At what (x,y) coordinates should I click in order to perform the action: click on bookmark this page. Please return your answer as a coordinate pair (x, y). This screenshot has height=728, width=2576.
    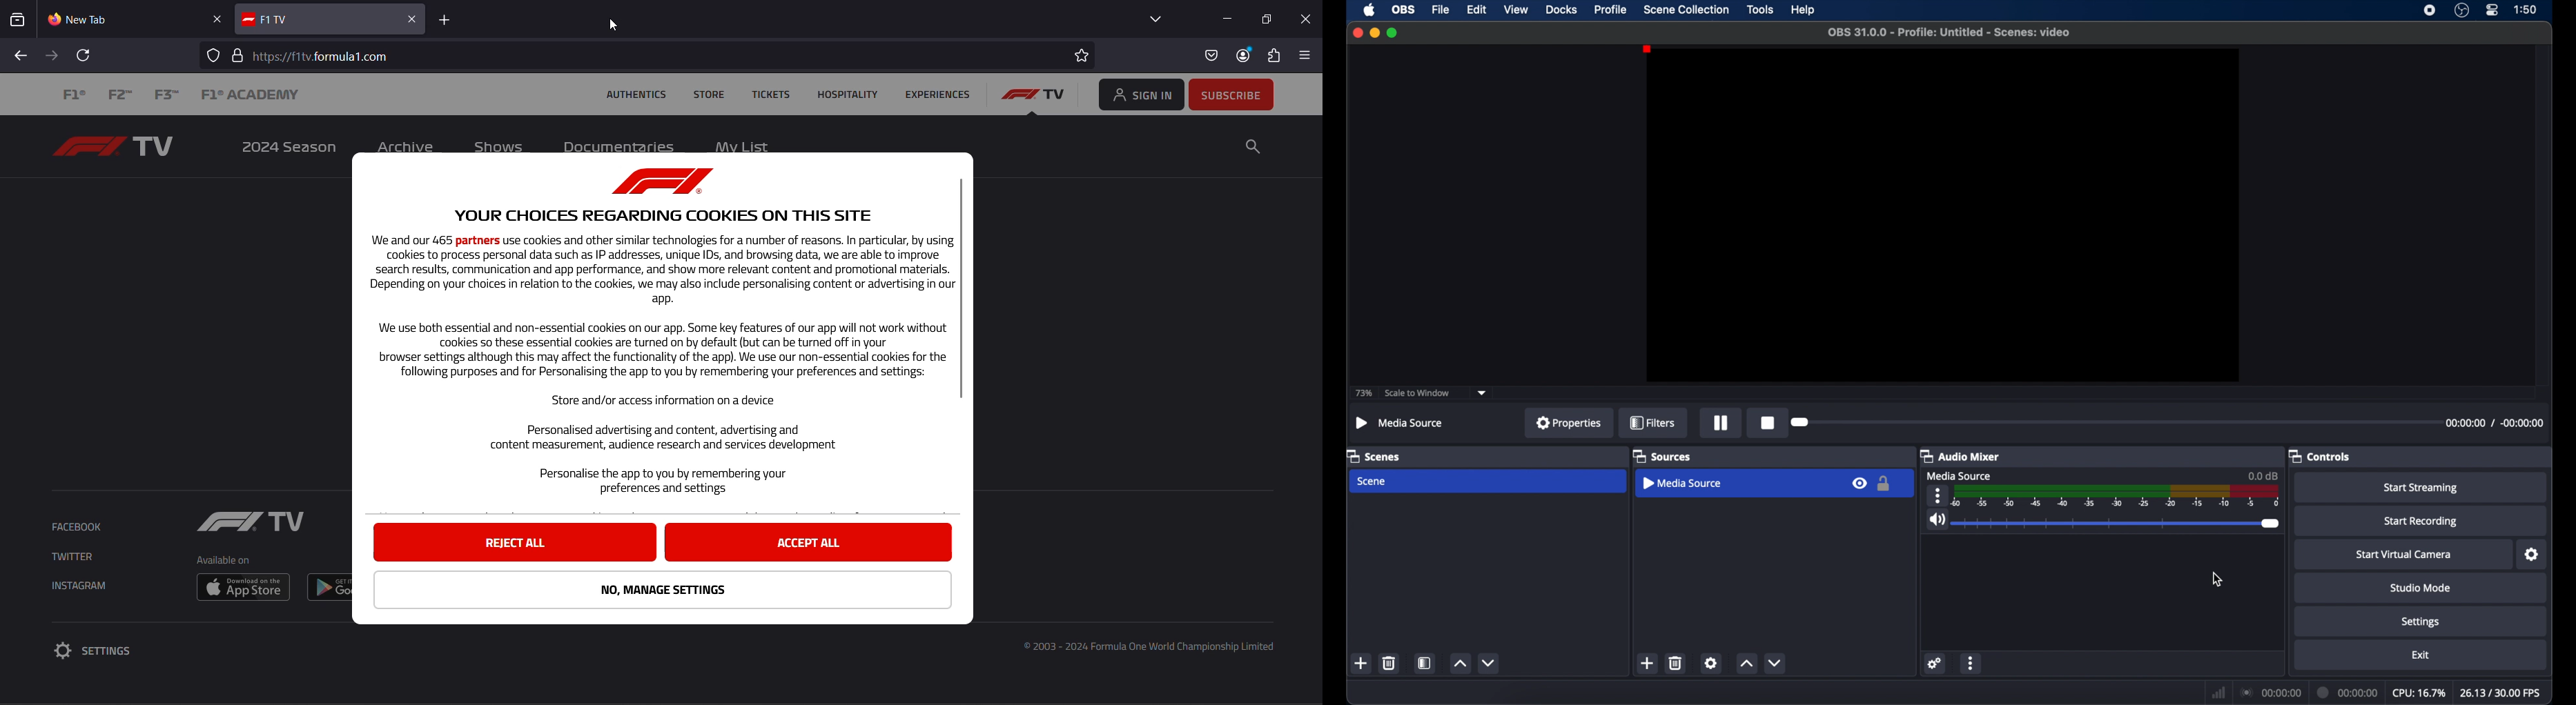
    Looking at the image, I should click on (1080, 56).